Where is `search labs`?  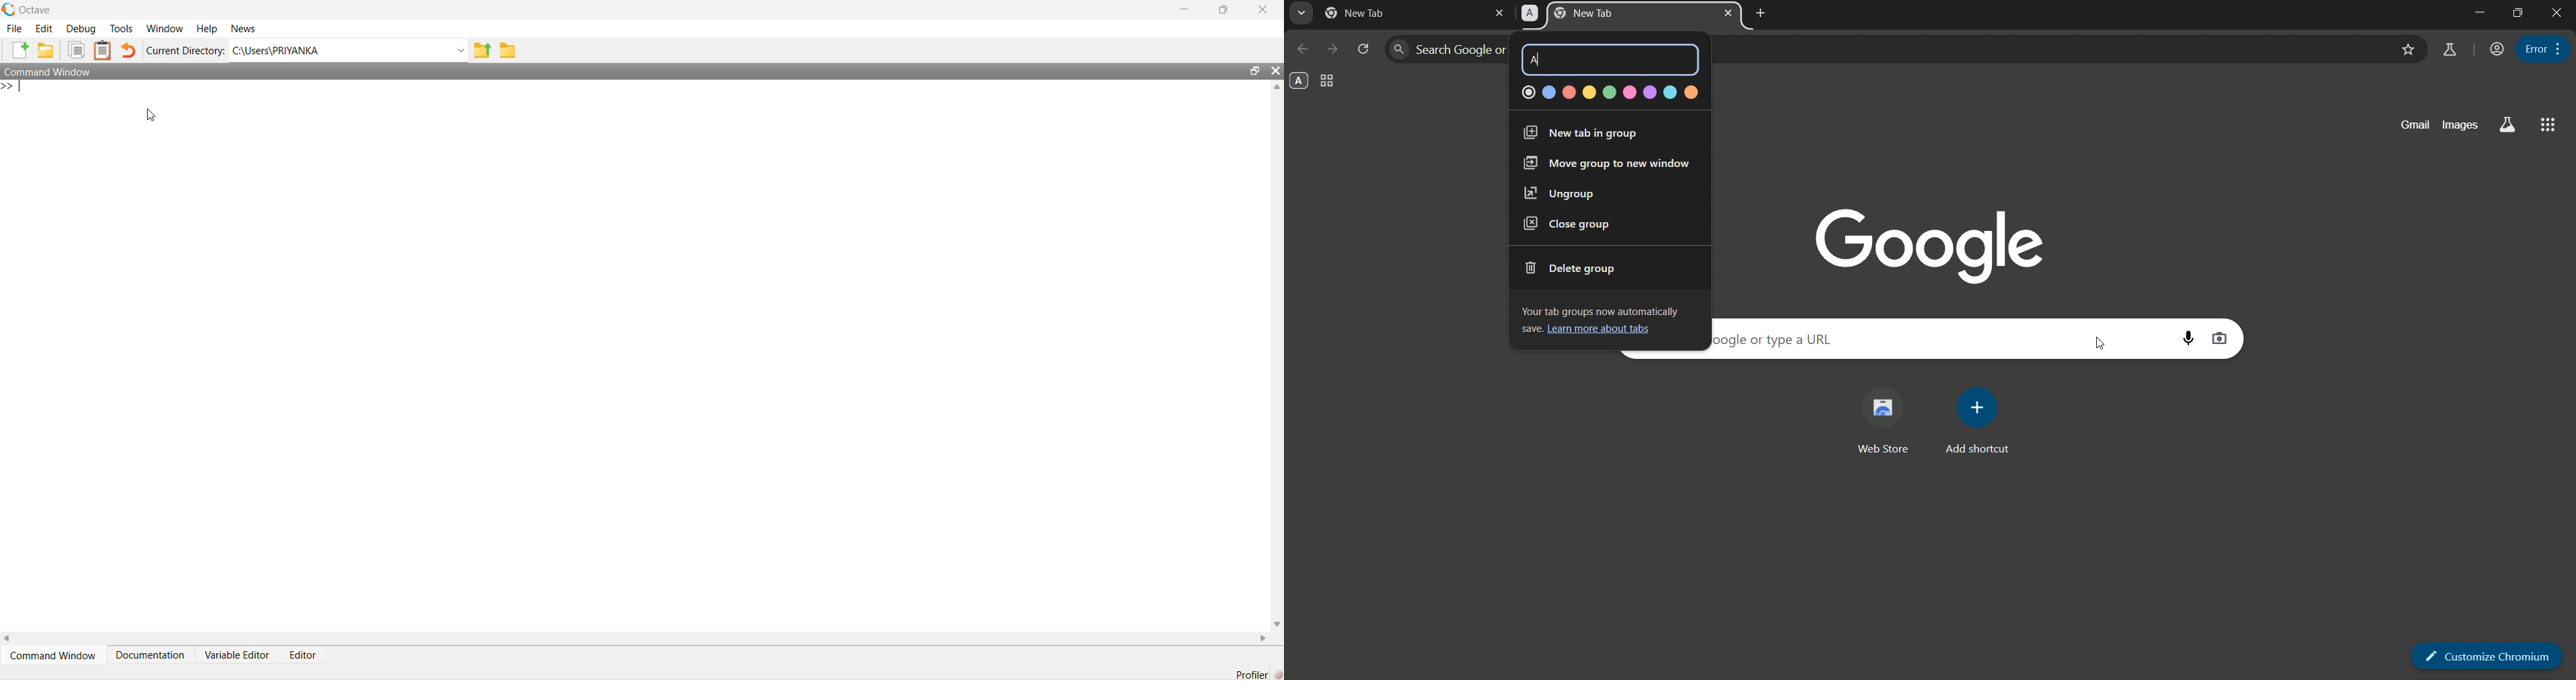 search labs is located at coordinates (2449, 50).